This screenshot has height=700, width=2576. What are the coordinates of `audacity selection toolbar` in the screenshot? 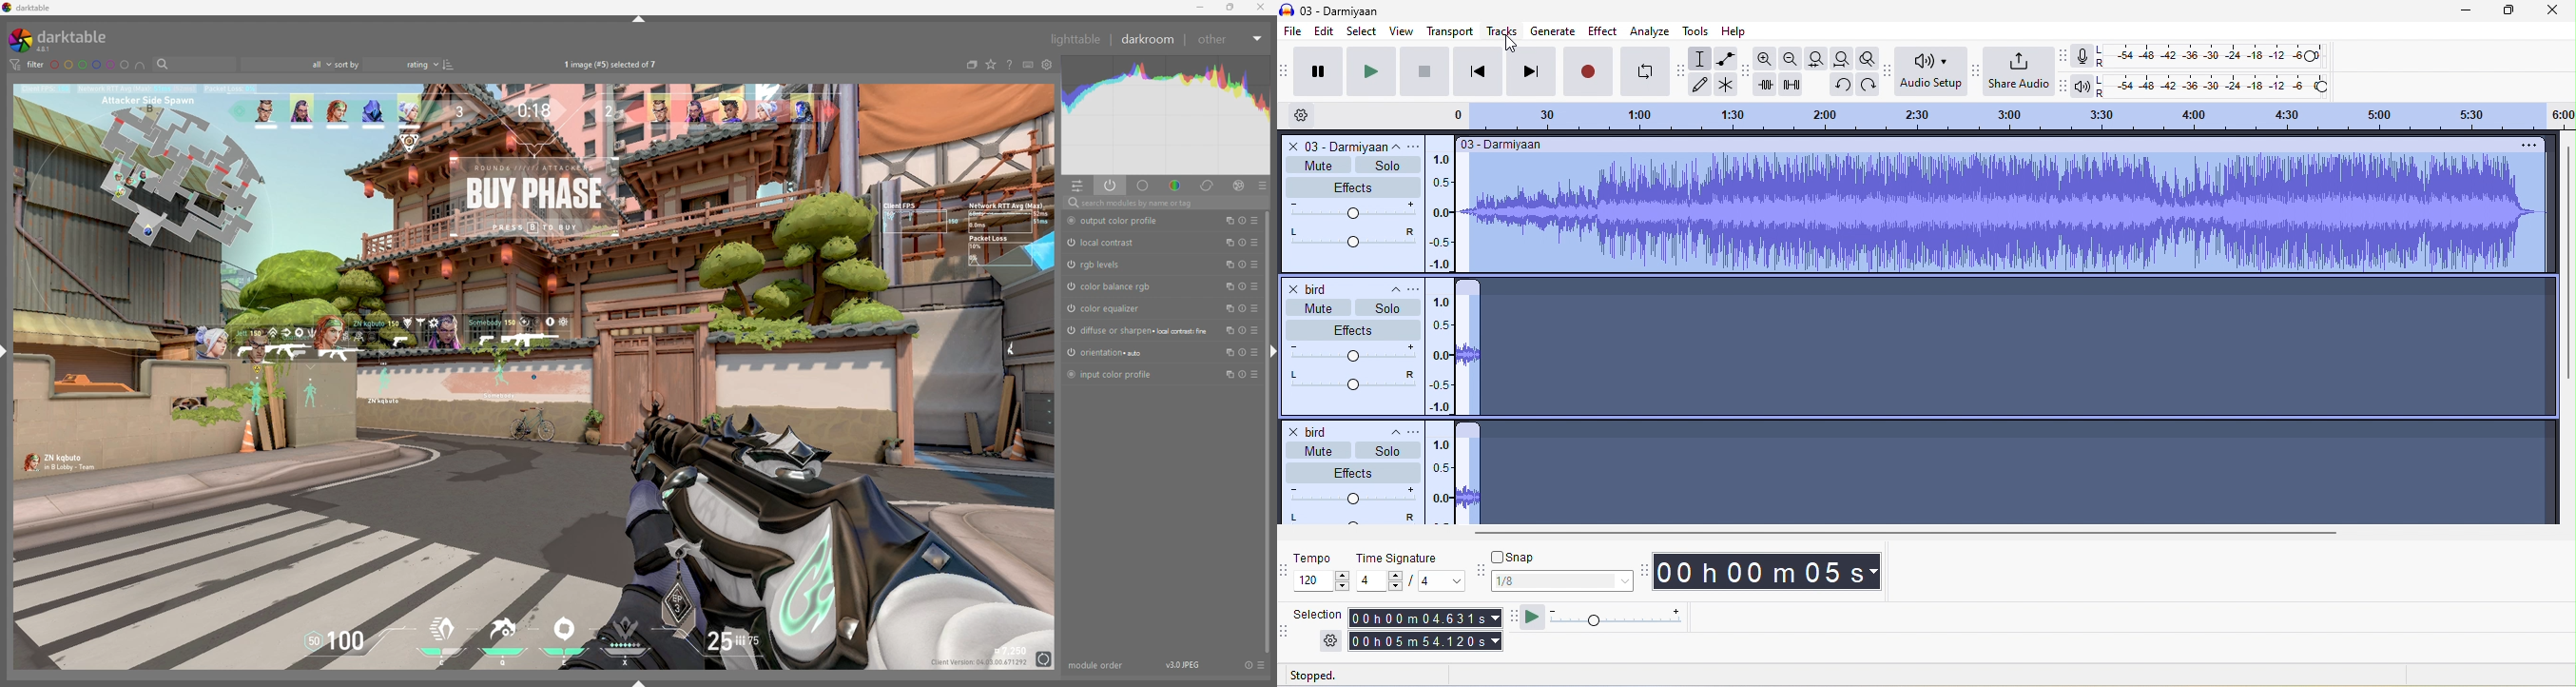 It's located at (1286, 636).